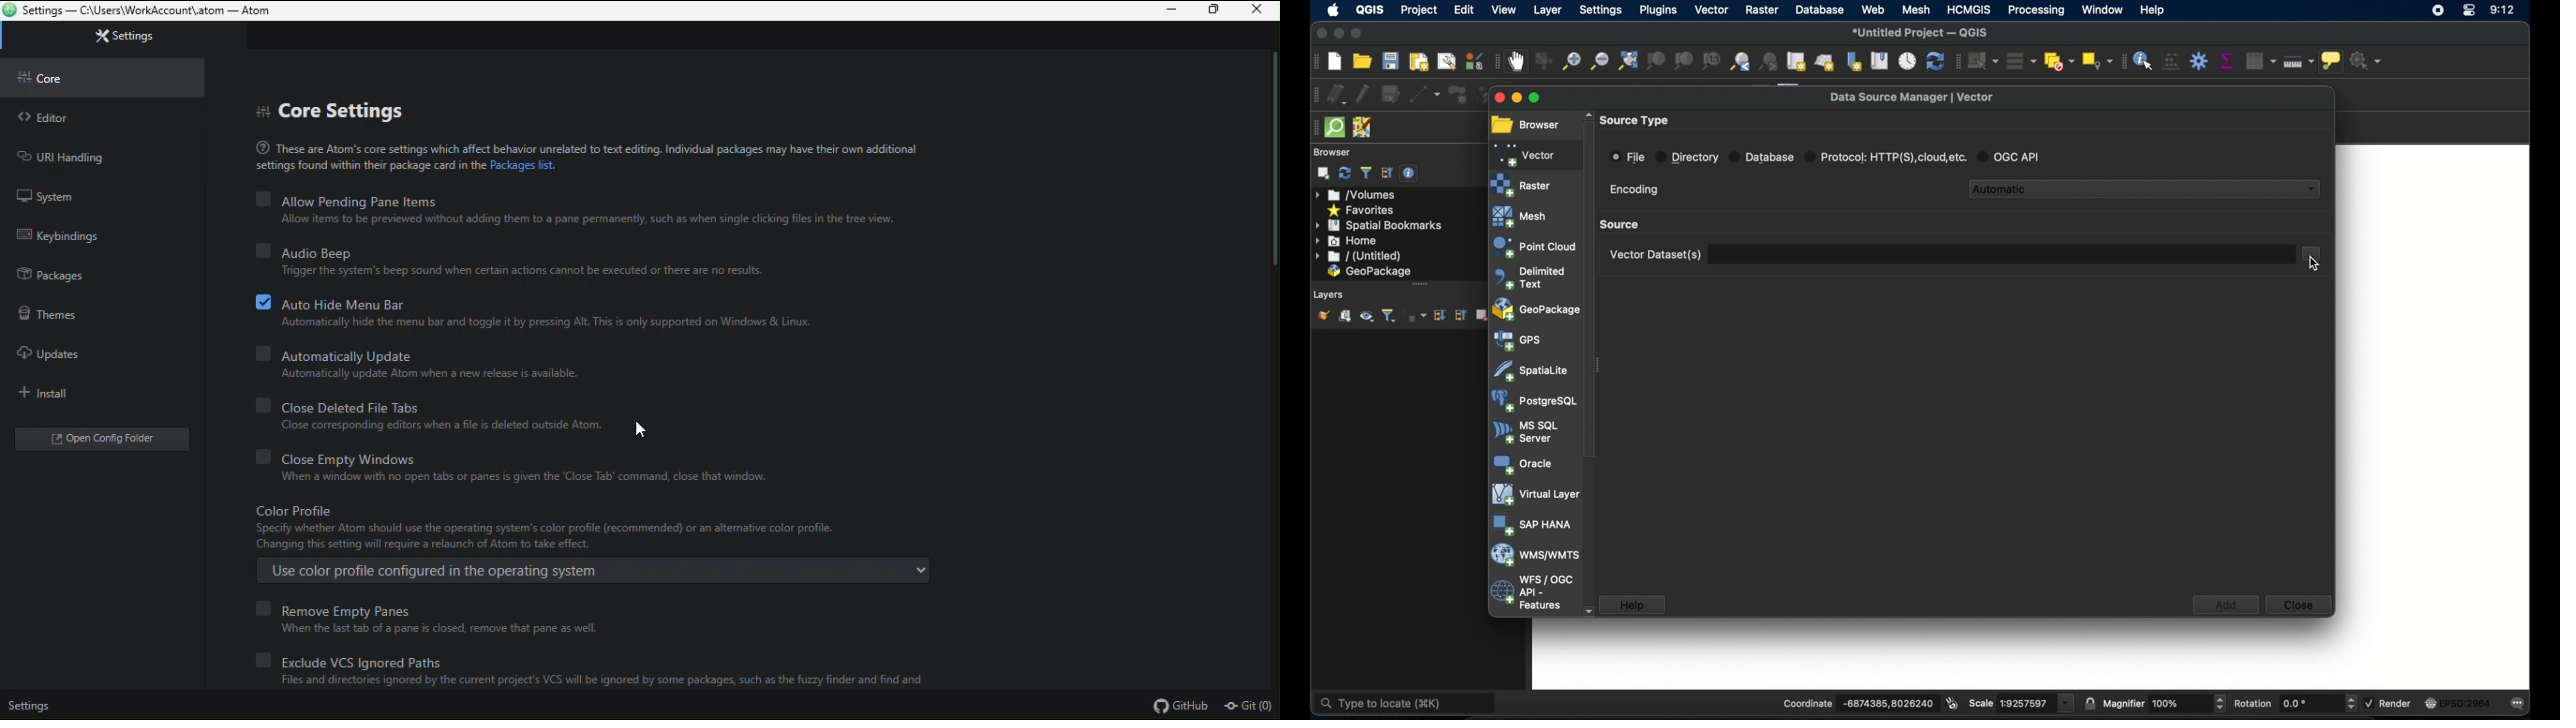  I want to click on deselect features, so click(2059, 59).